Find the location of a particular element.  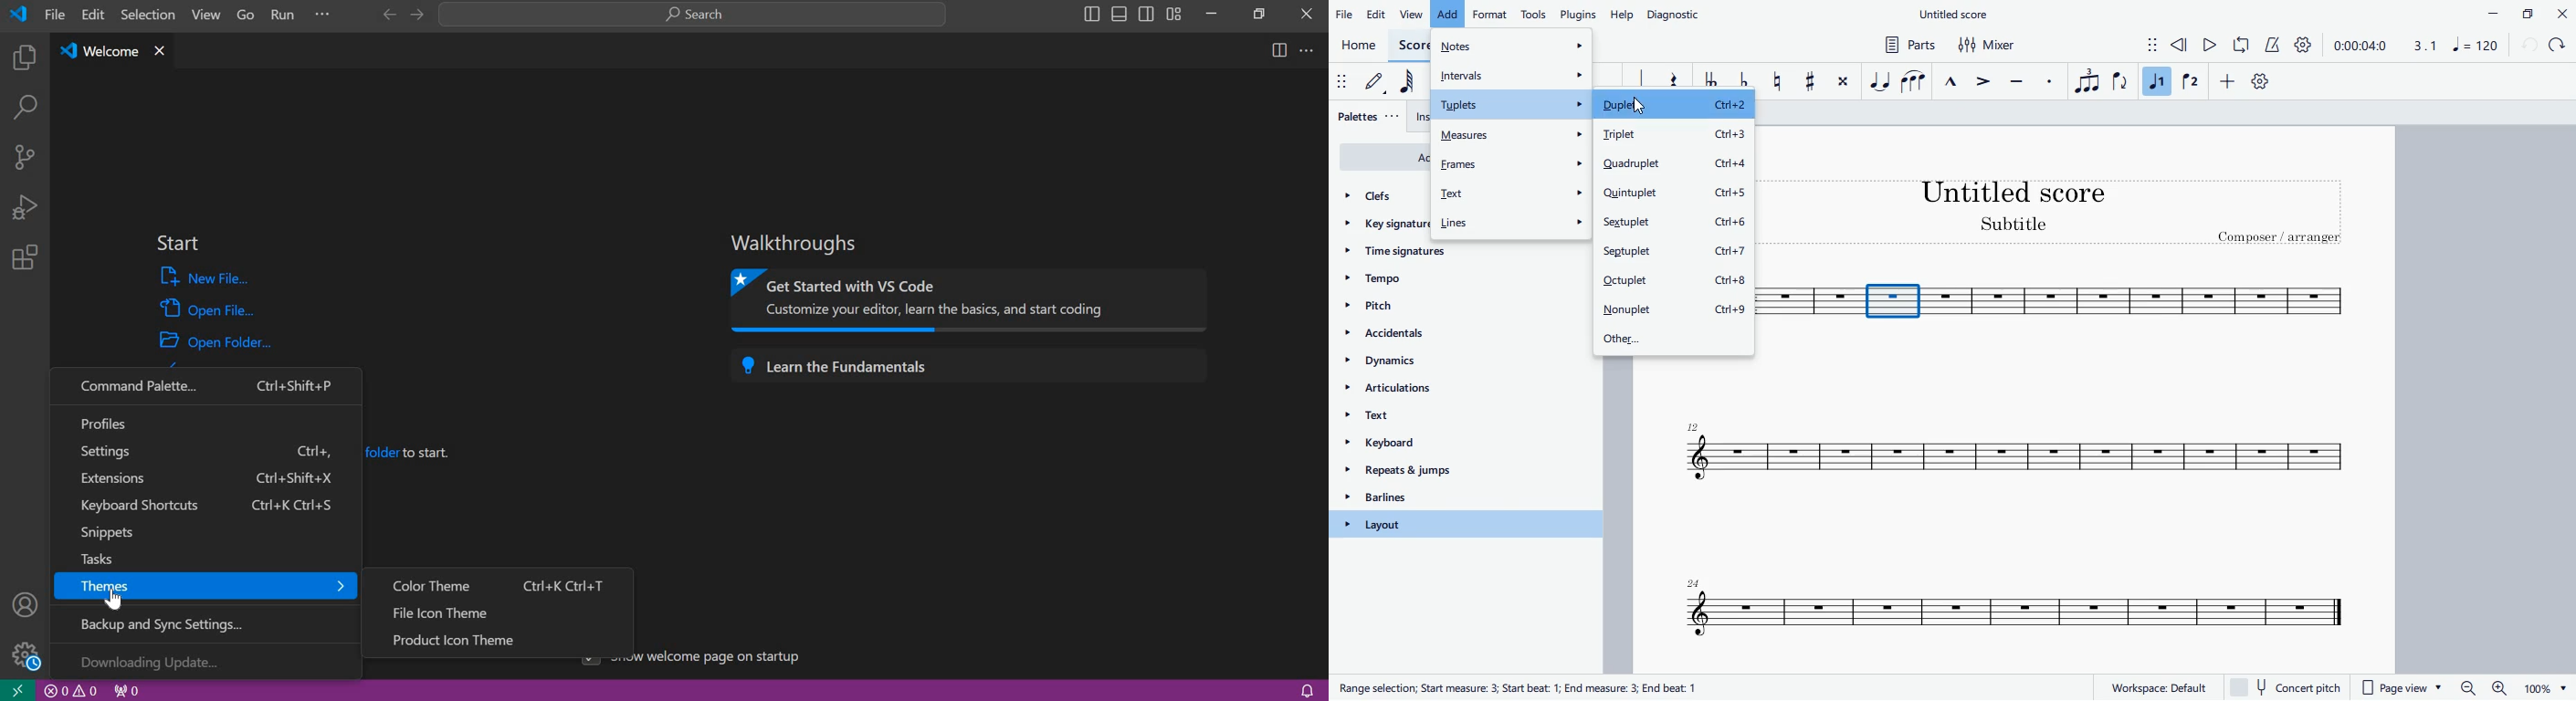

plugins is located at coordinates (1579, 15).